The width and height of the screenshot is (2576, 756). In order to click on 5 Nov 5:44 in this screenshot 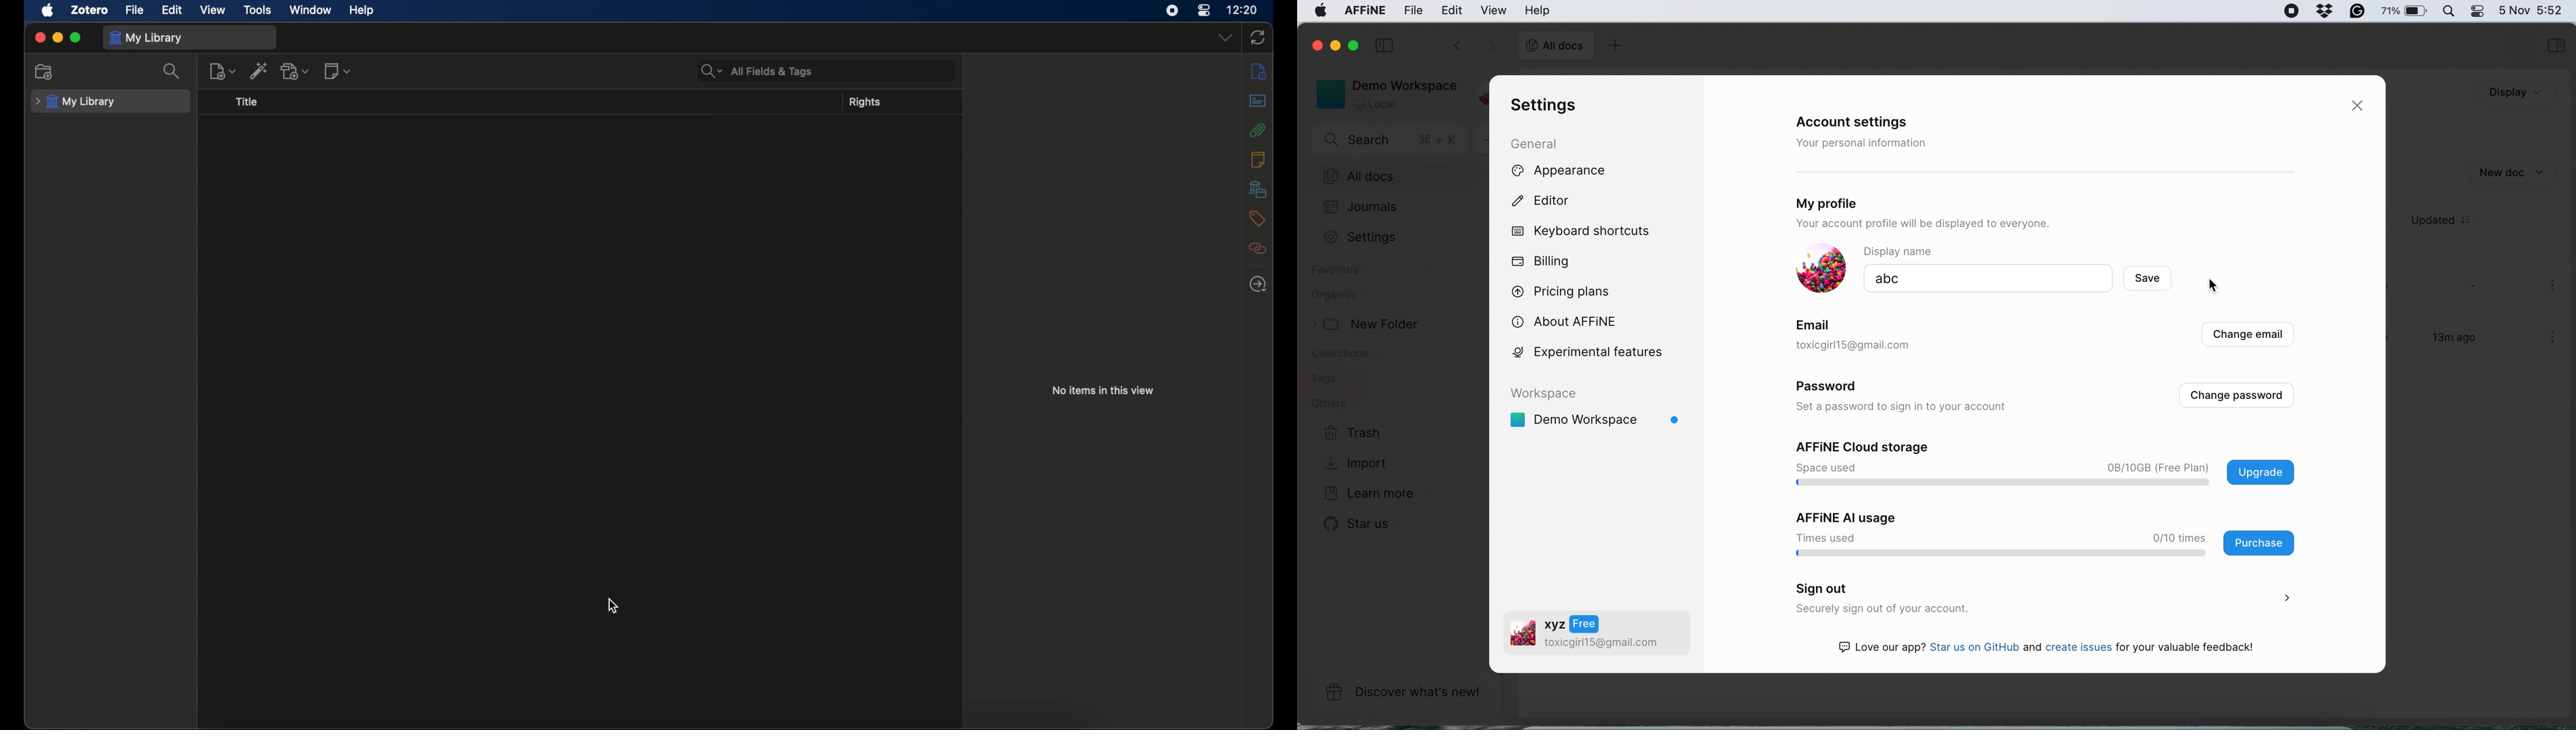, I will do `click(2530, 9)`.